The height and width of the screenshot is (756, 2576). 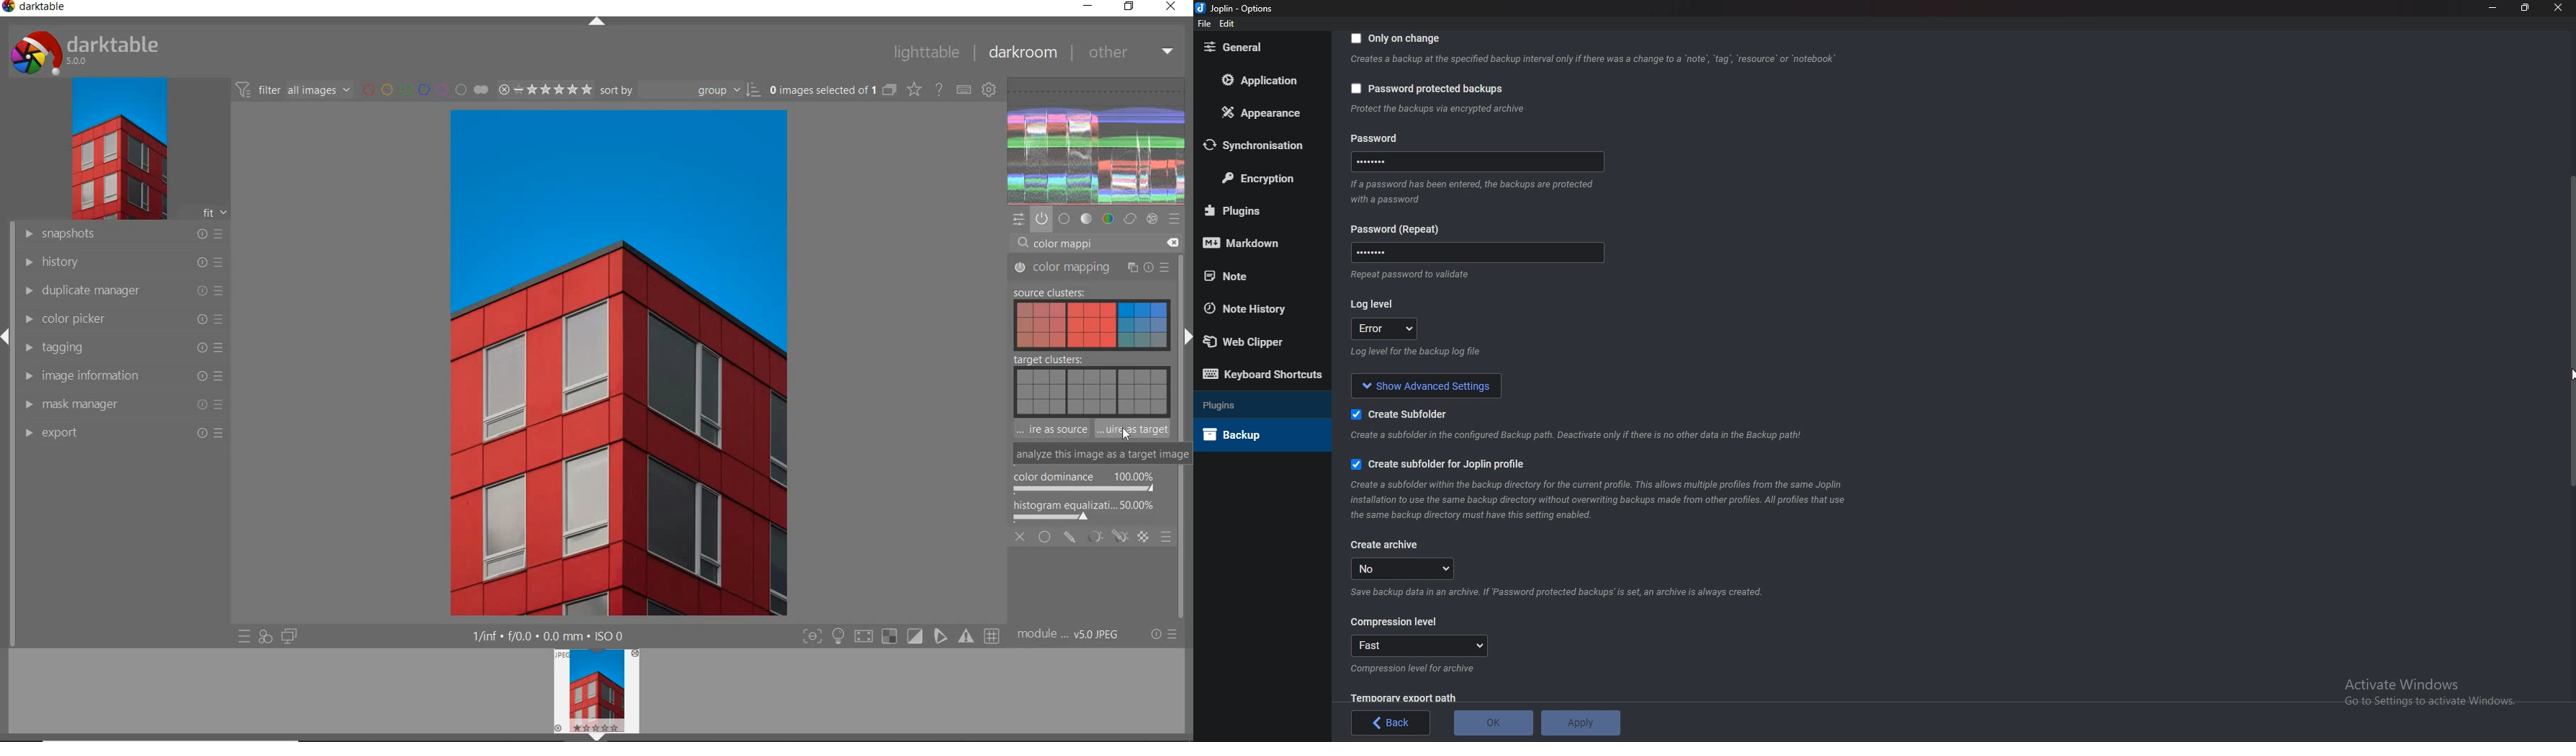 What do you see at coordinates (1257, 114) in the screenshot?
I see `Appearance` at bounding box center [1257, 114].